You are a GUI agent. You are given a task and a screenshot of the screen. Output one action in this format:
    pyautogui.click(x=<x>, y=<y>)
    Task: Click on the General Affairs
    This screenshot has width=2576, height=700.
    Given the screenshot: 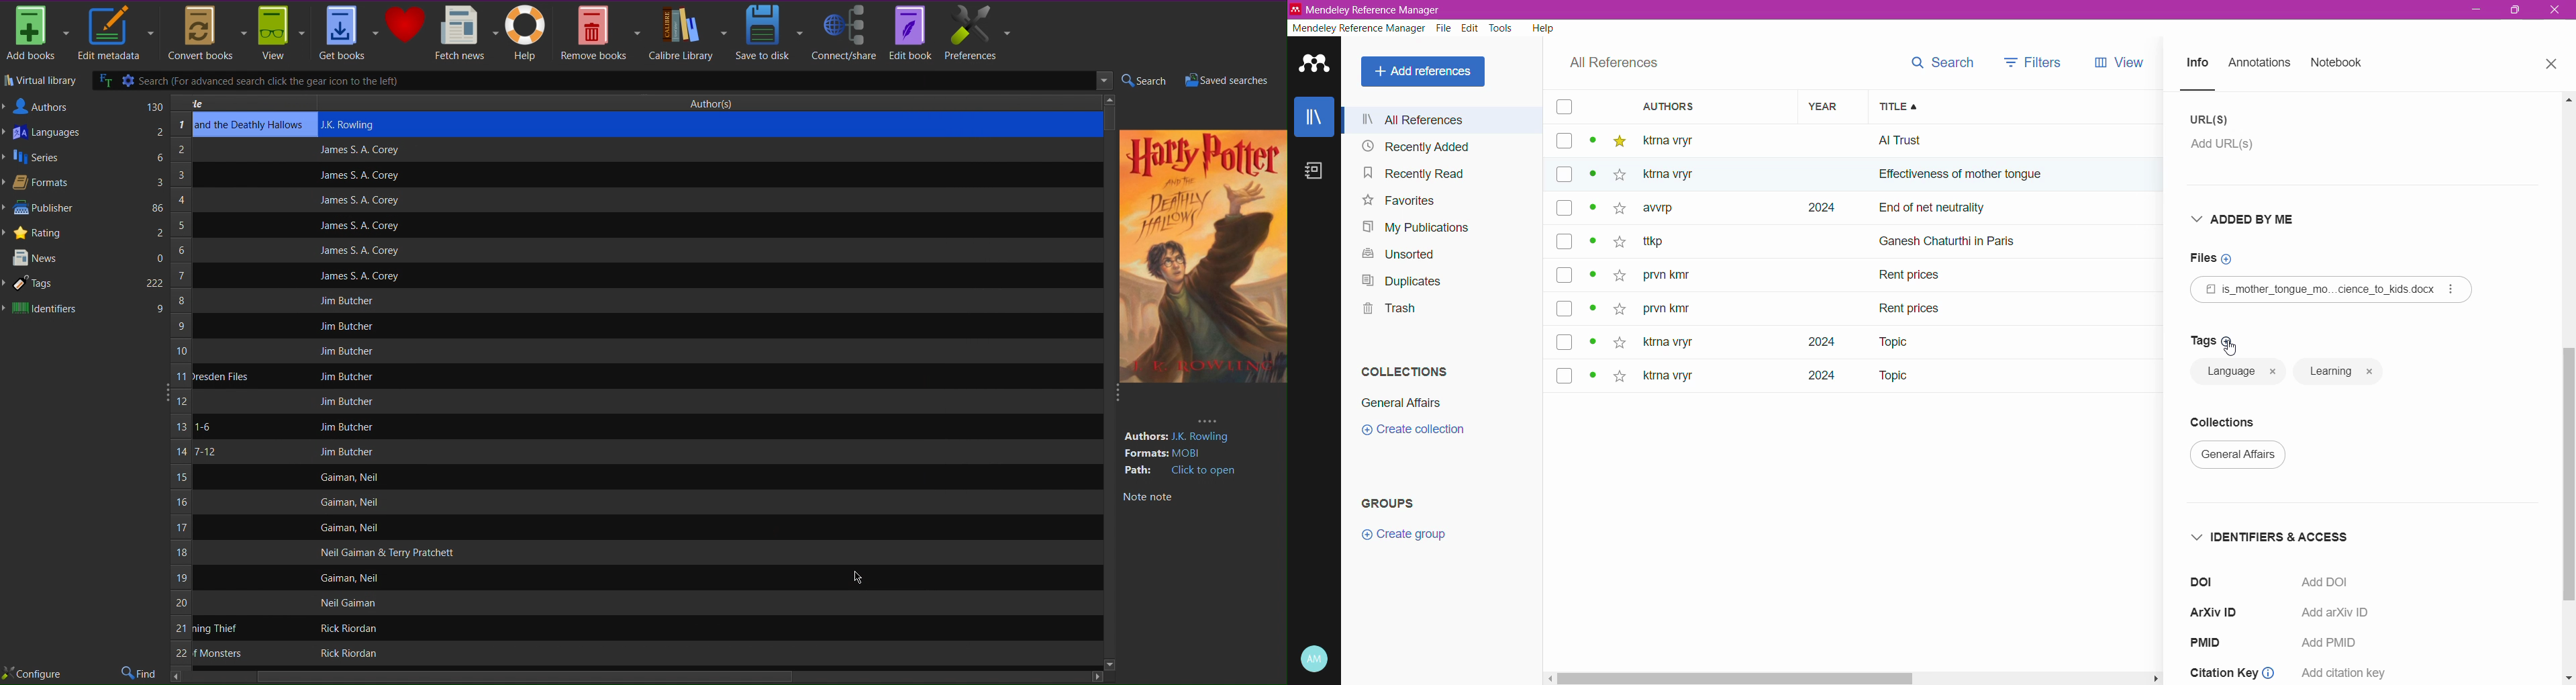 What is the action you would take?
    pyautogui.click(x=1401, y=403)
    